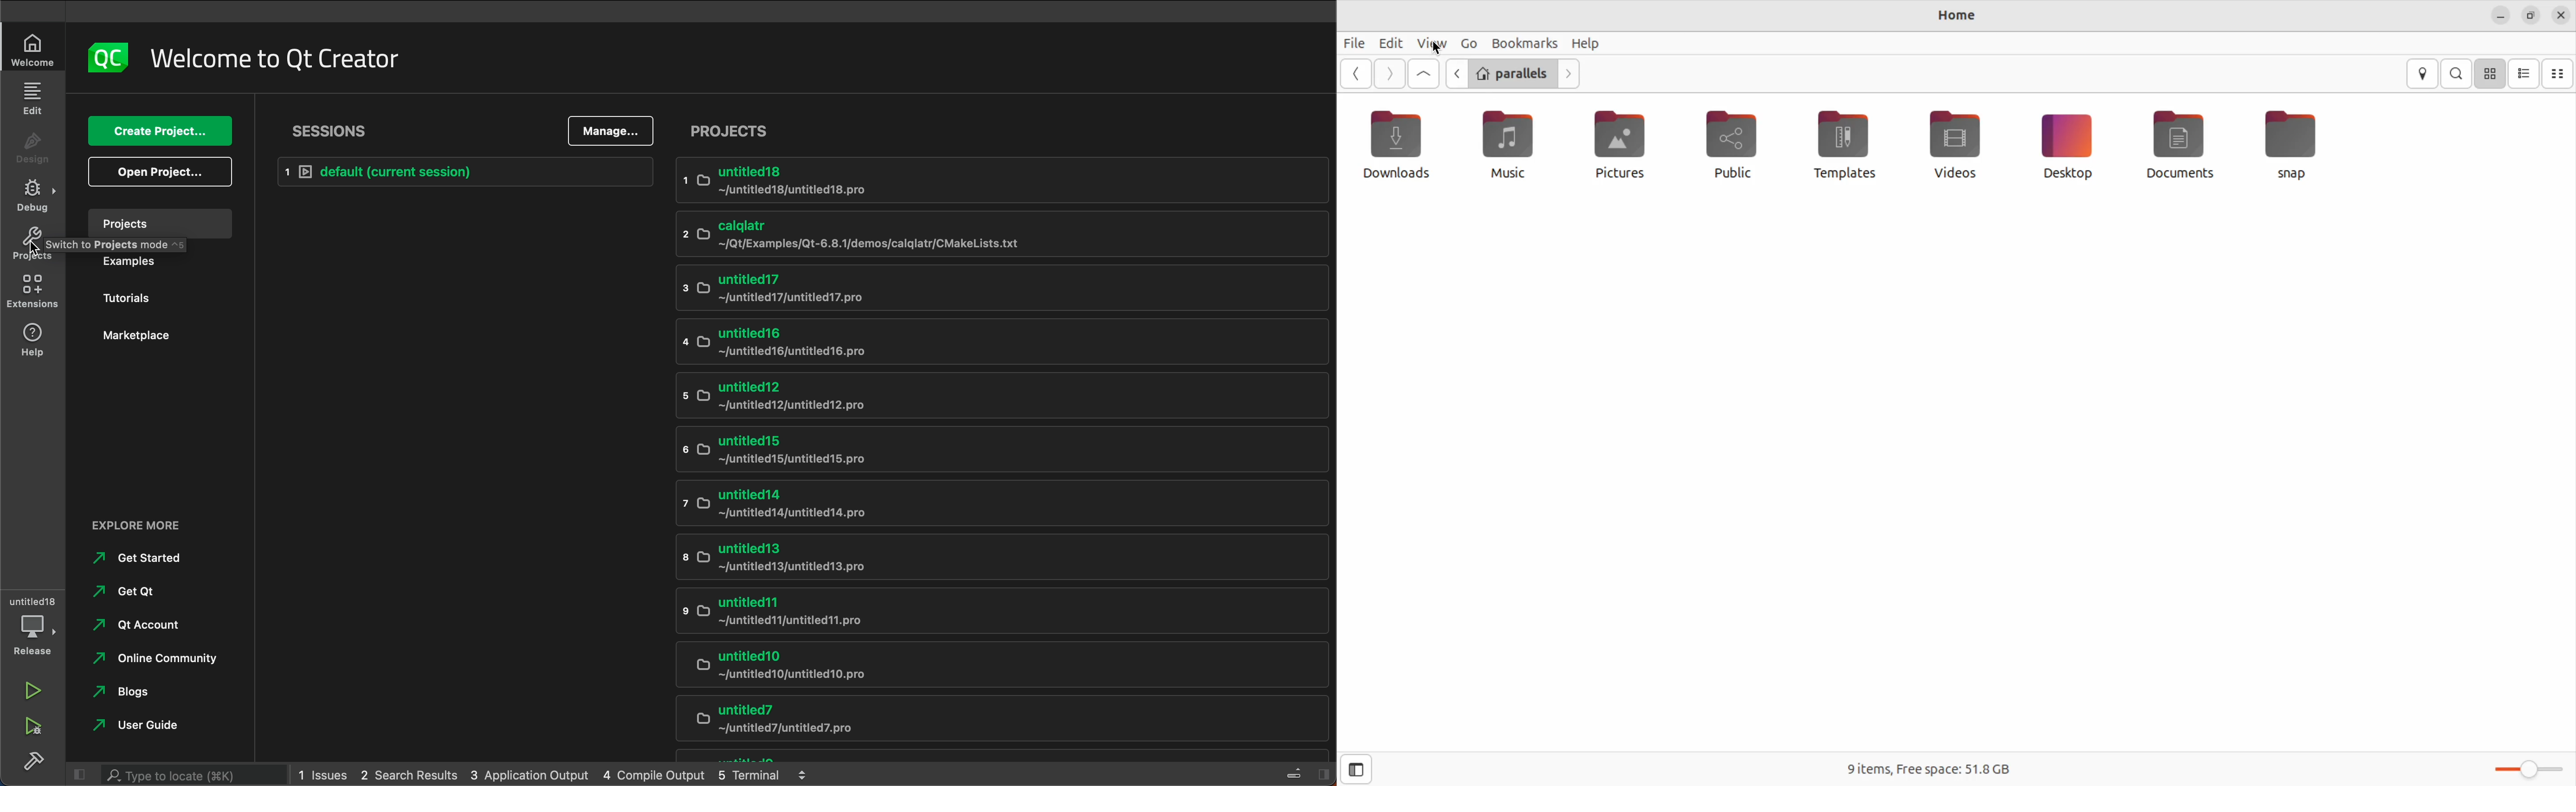 The height and width of the screenshot is (812, 2576). What do you see at coordinates (993, 720) in the screenshot?
I see `untitled7` at bounding box center [993, 720].